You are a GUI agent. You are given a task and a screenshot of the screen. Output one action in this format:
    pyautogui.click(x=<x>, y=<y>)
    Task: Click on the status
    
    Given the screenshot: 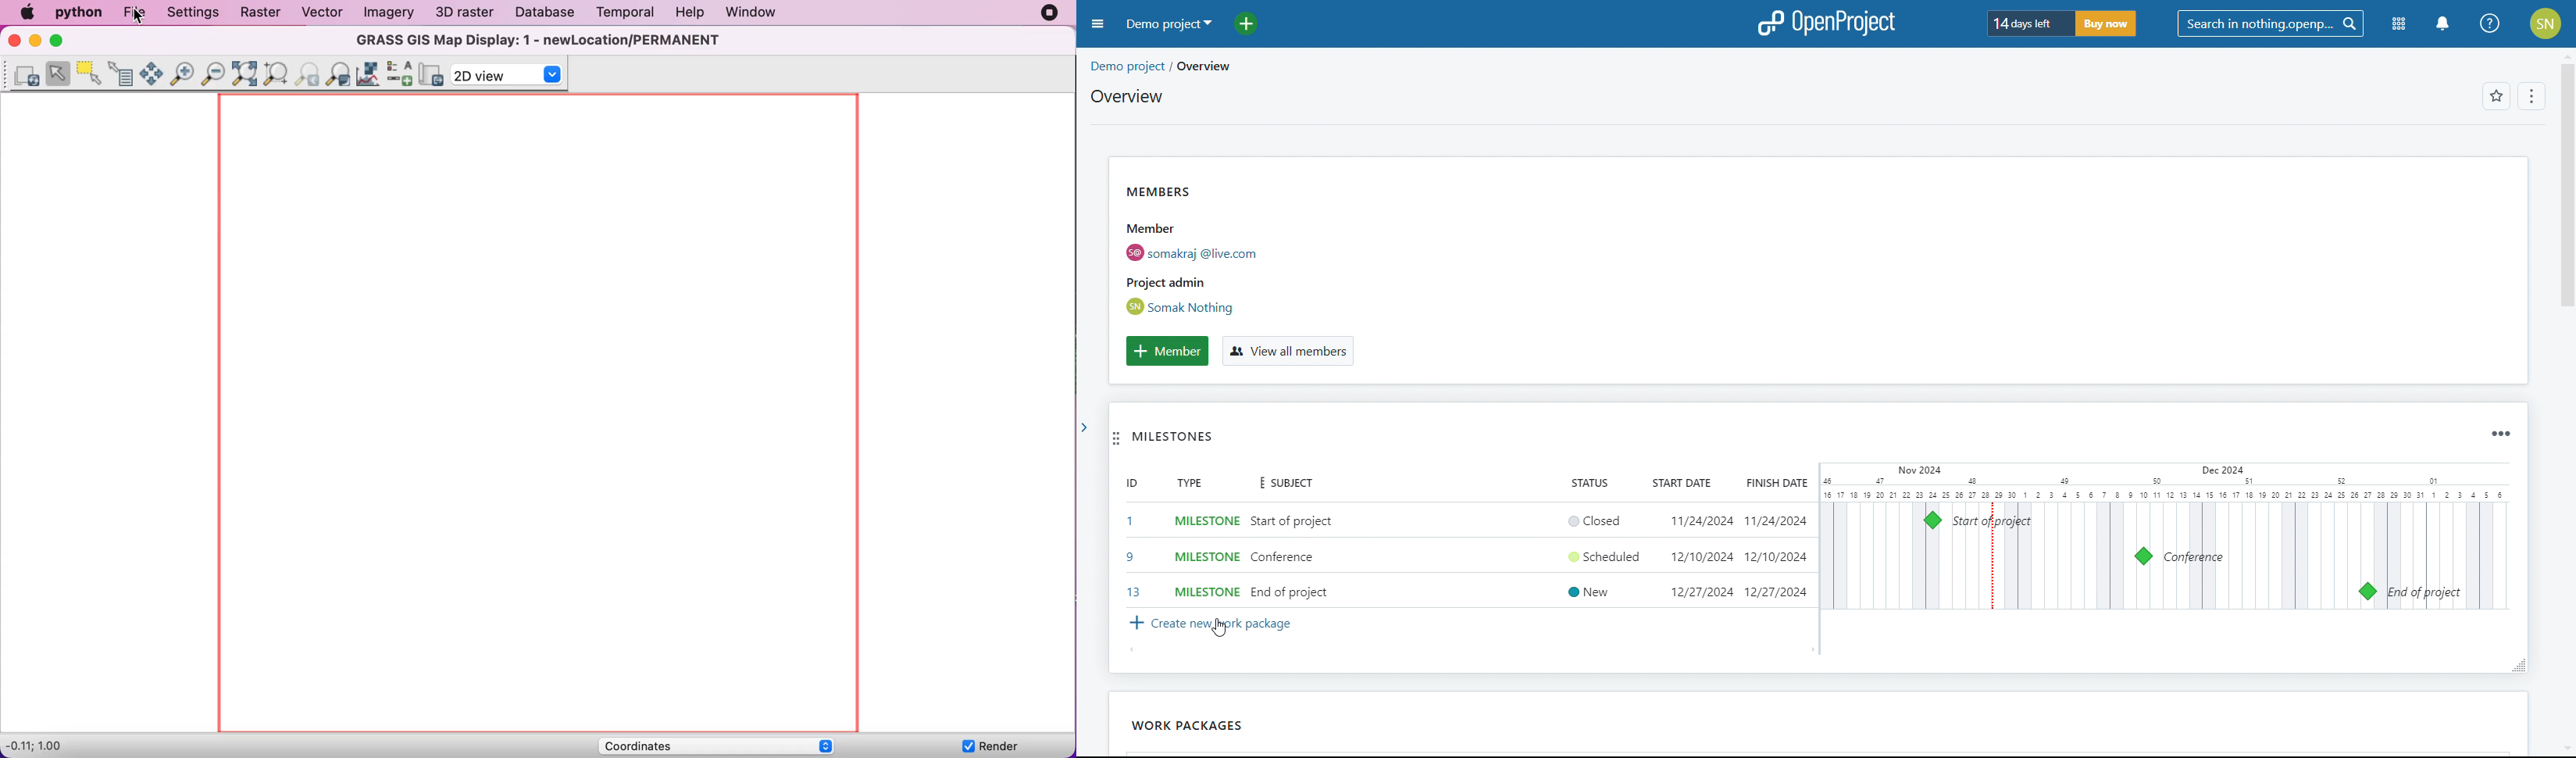 What is the action you would take?
    pyautogui.click(x=1597, y=484)
    